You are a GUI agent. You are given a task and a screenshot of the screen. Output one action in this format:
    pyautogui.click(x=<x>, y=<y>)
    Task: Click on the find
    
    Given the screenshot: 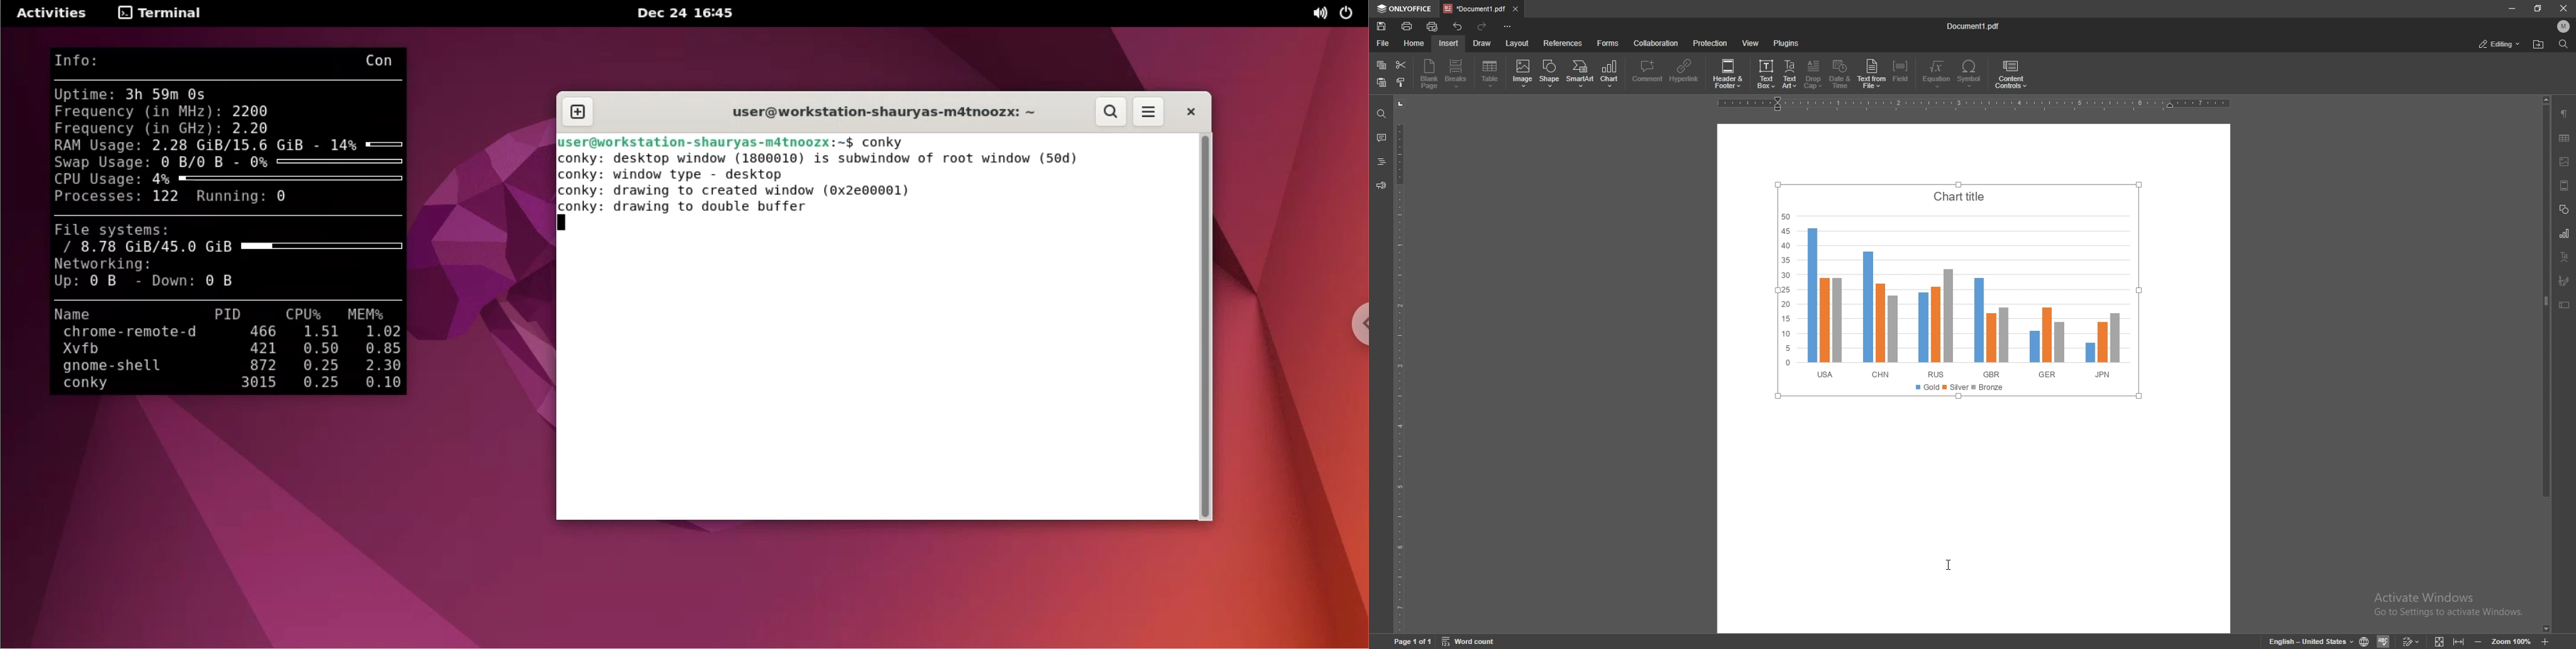 What is the action you would take?
    pyautogui.click(x=1381, y=114)
    